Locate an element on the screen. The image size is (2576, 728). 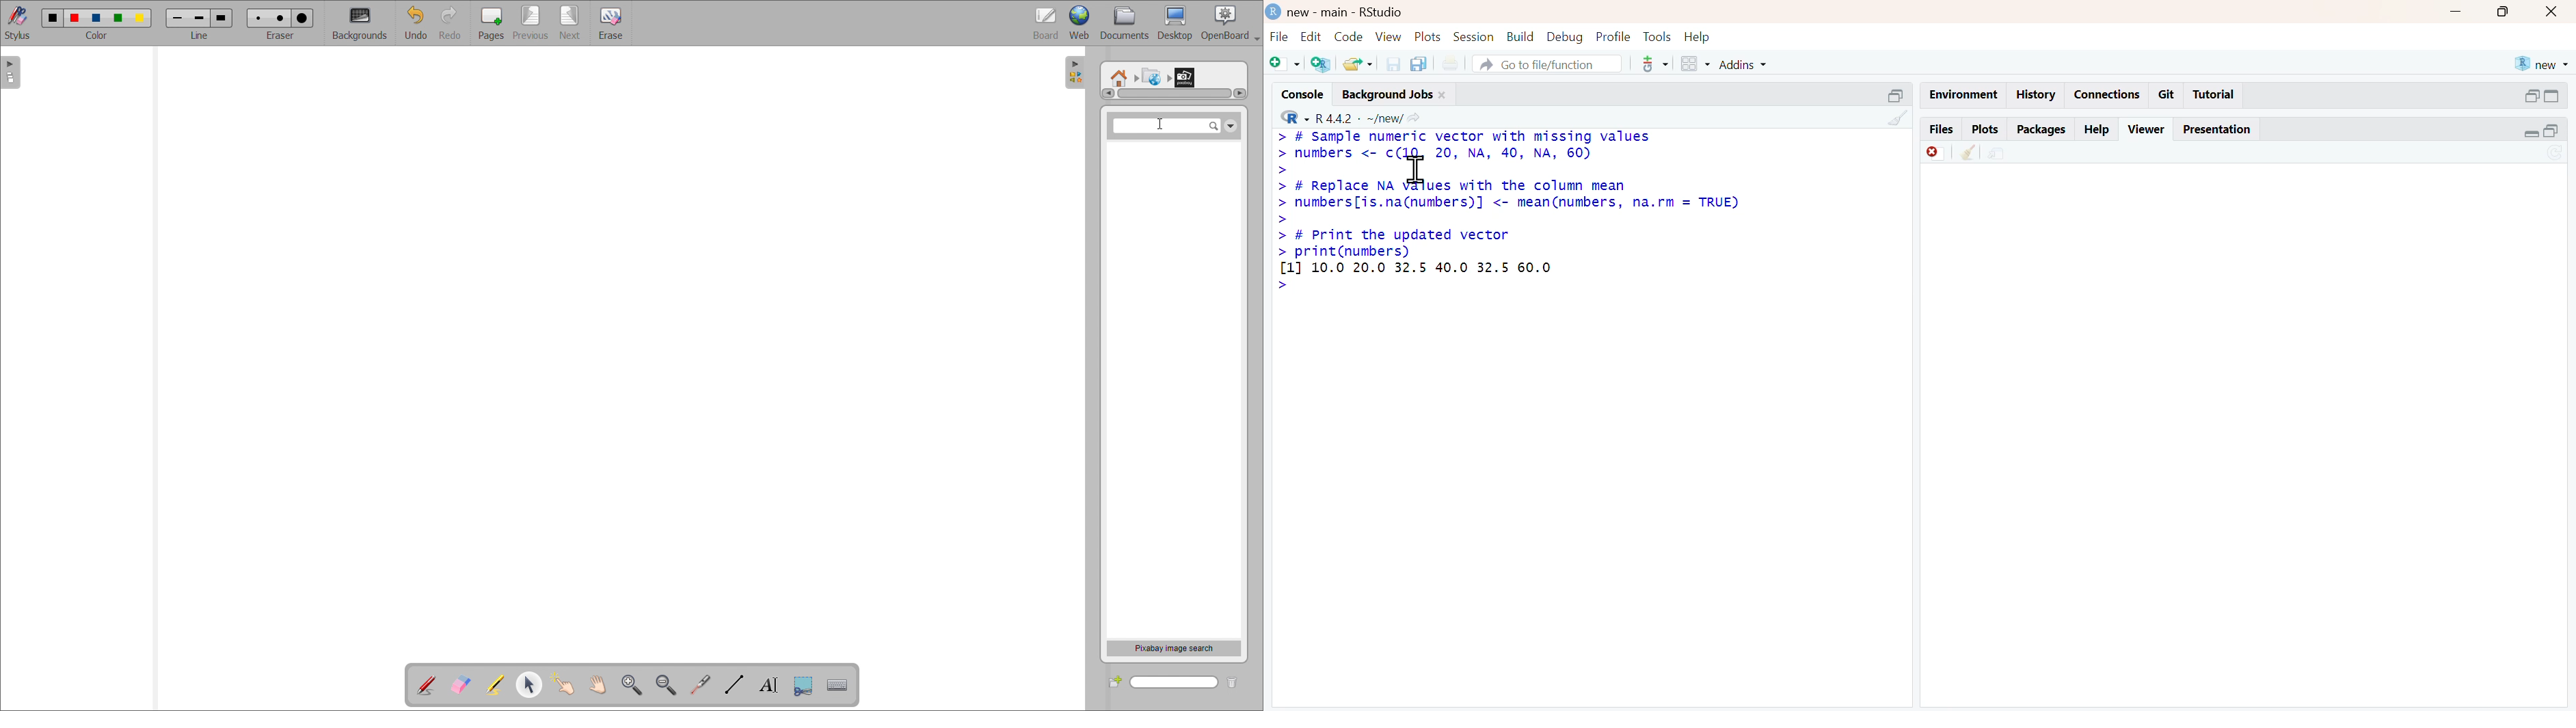
minimise is located at coordinates (2457, 11).